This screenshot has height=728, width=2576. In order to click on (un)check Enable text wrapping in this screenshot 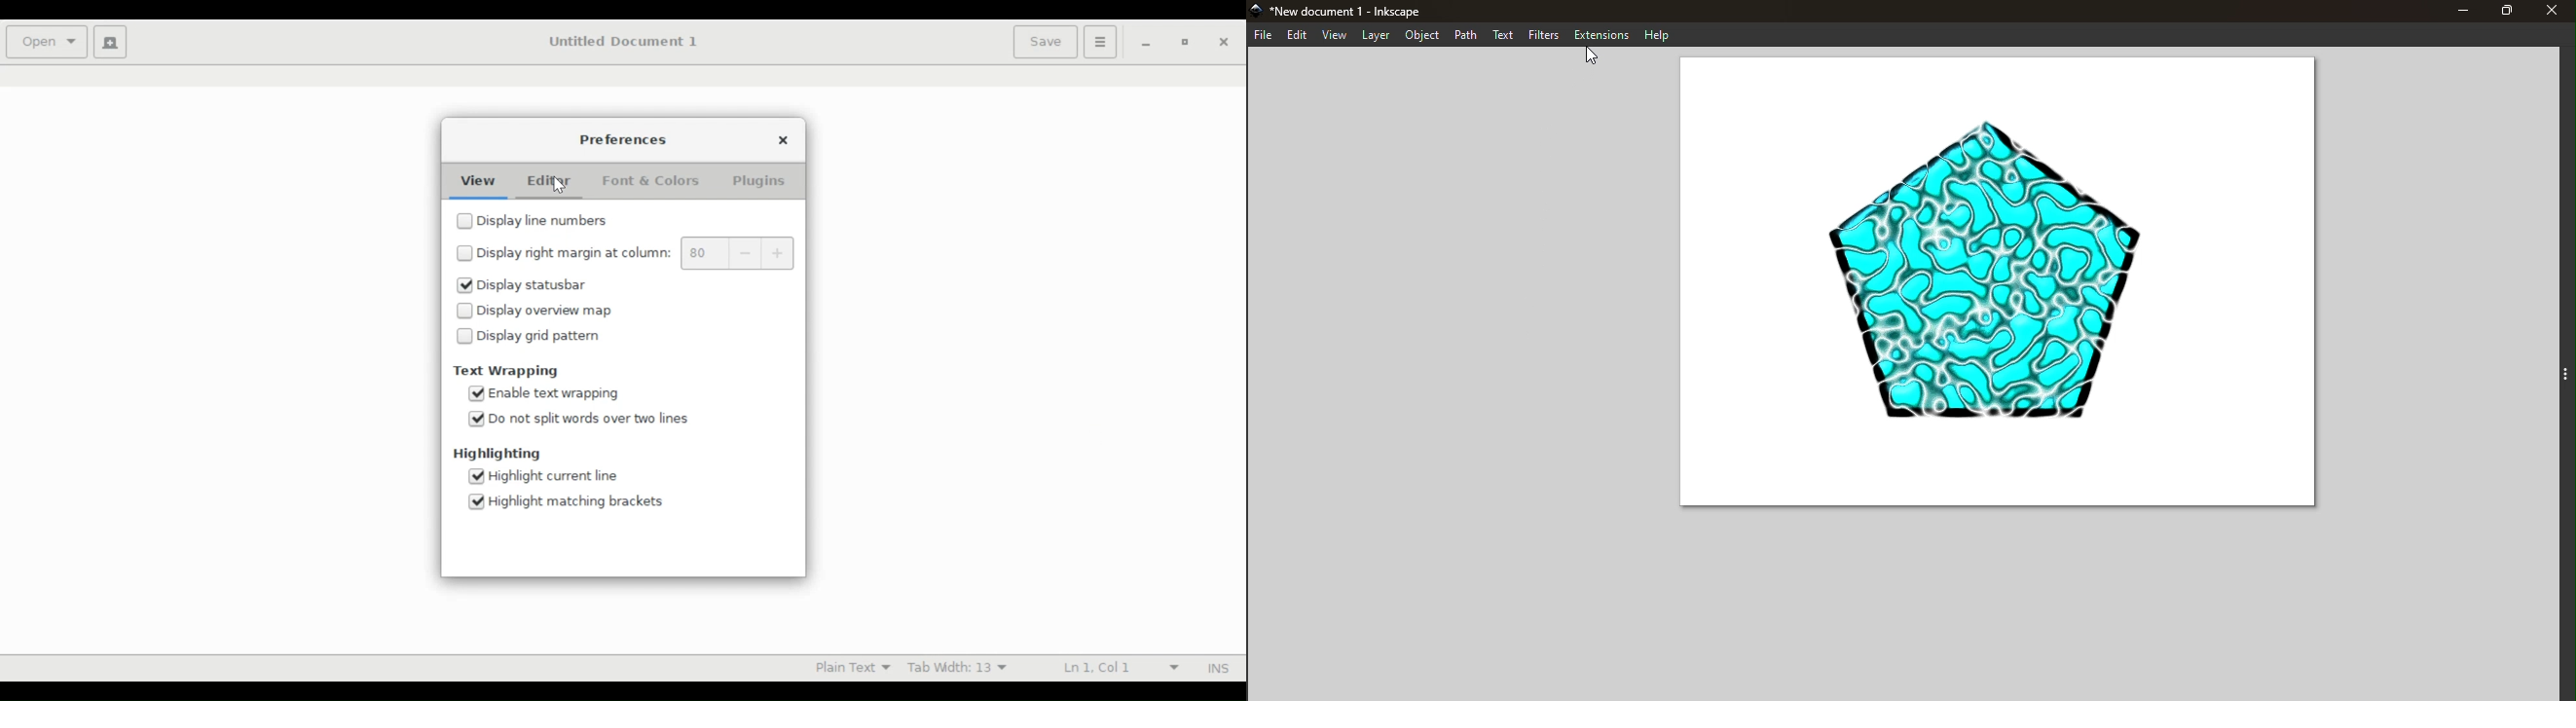, I will do `click(558, 394)`.